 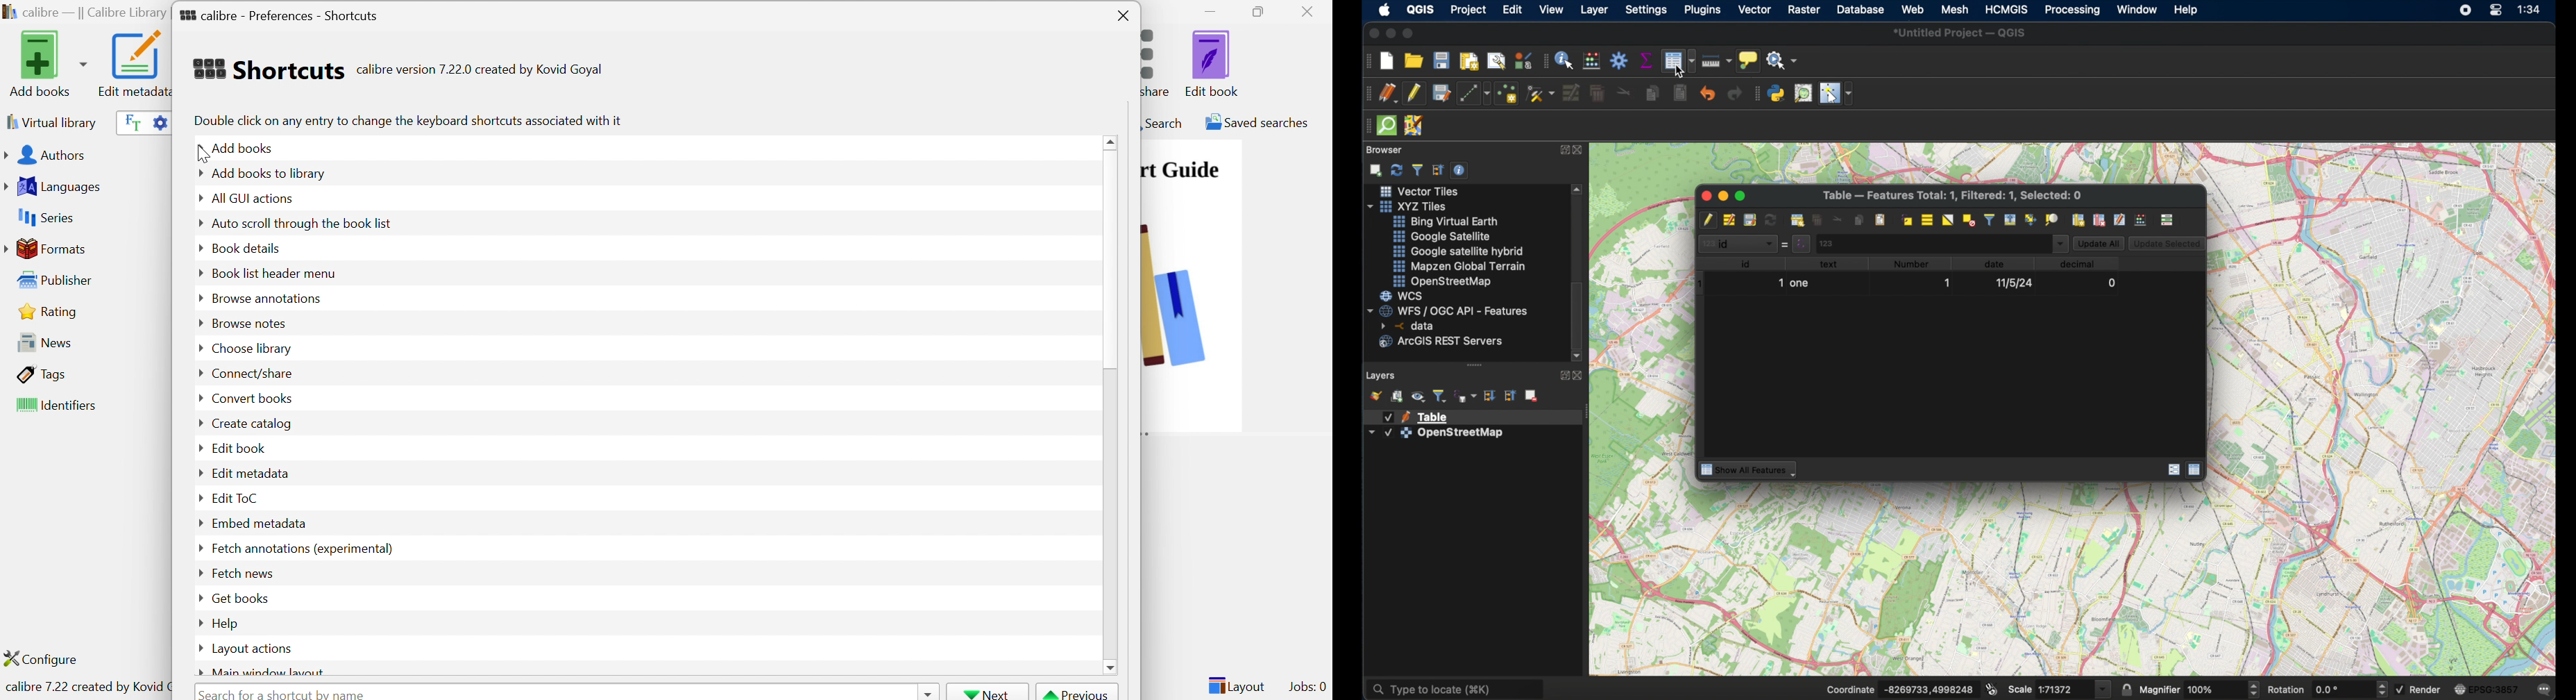 I want to click on scale value, so click(x=2063, y=689).